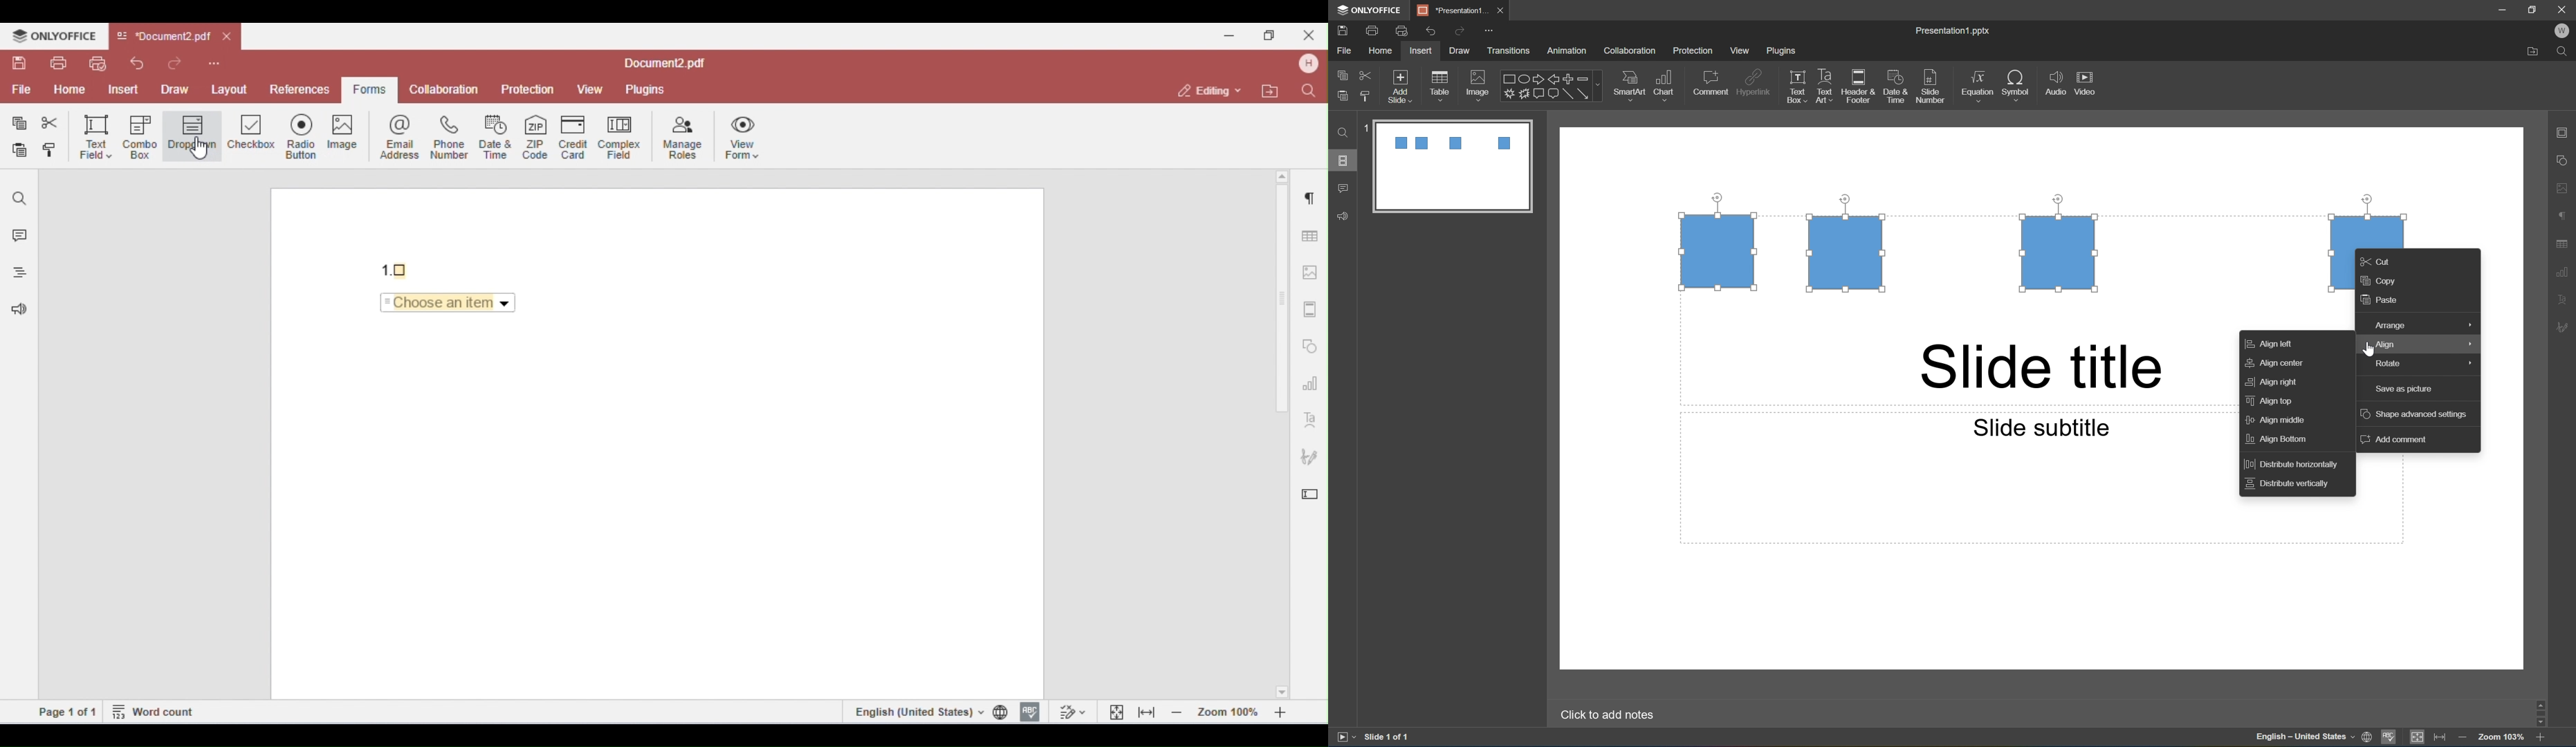 The height and width of the screenshot is (756, 2576). I want to click on arrange, so click(2421, 323).